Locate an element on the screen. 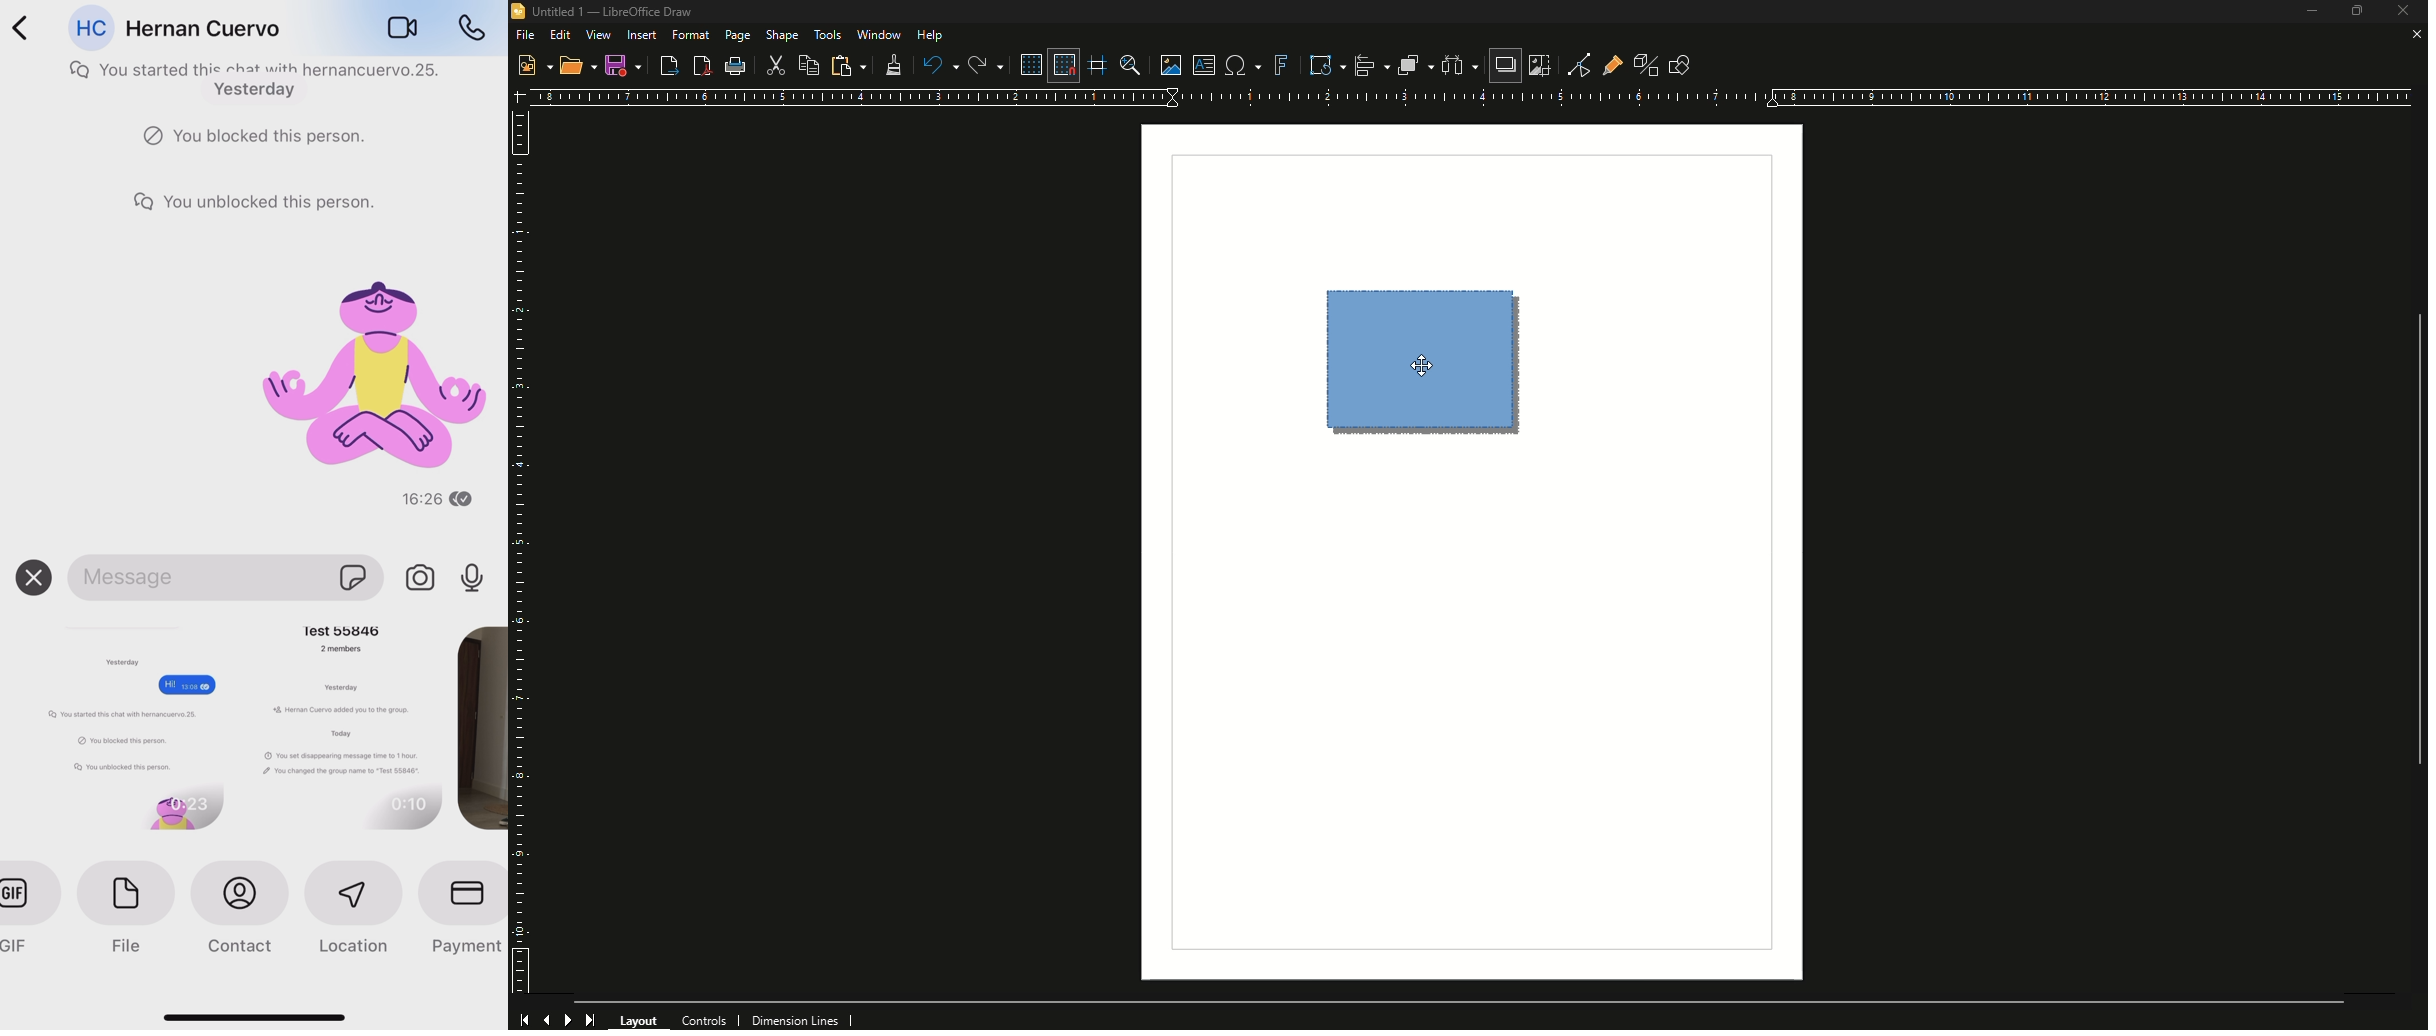 This screenshot has height=1036, width=2436. Cut is located at coordinates (777, 67).